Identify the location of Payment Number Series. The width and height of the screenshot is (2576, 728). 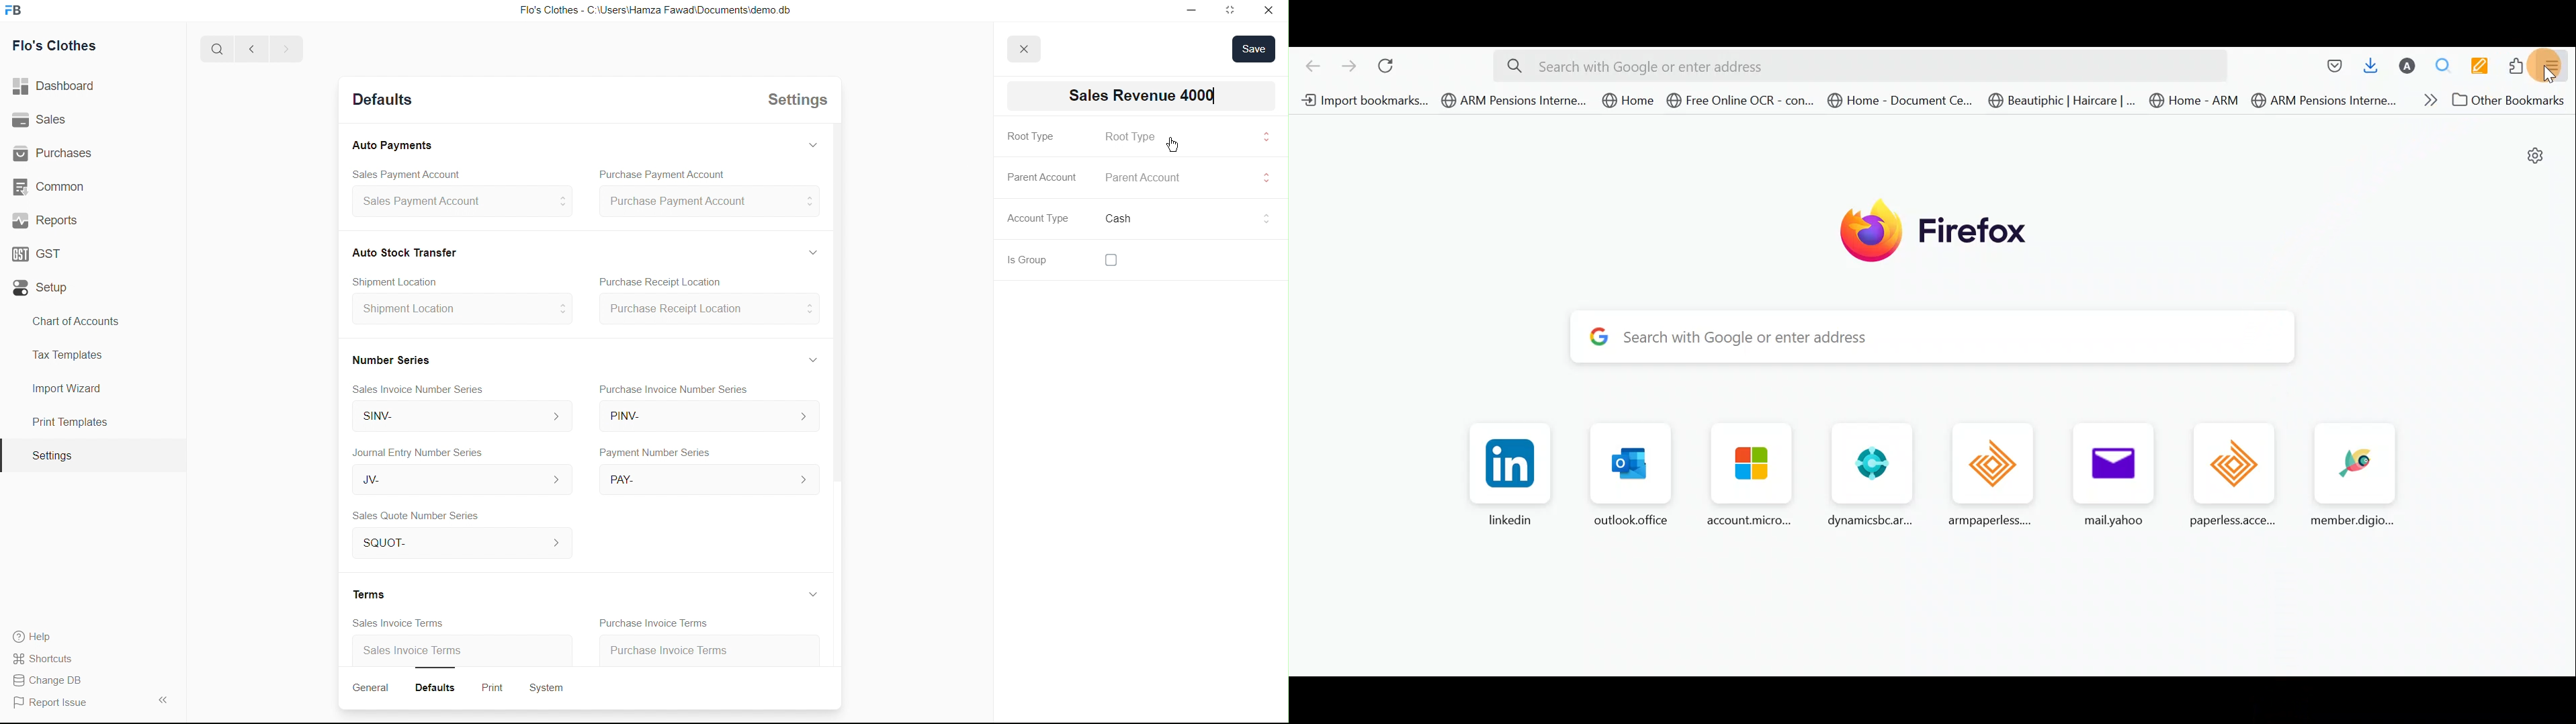
(651, 453).